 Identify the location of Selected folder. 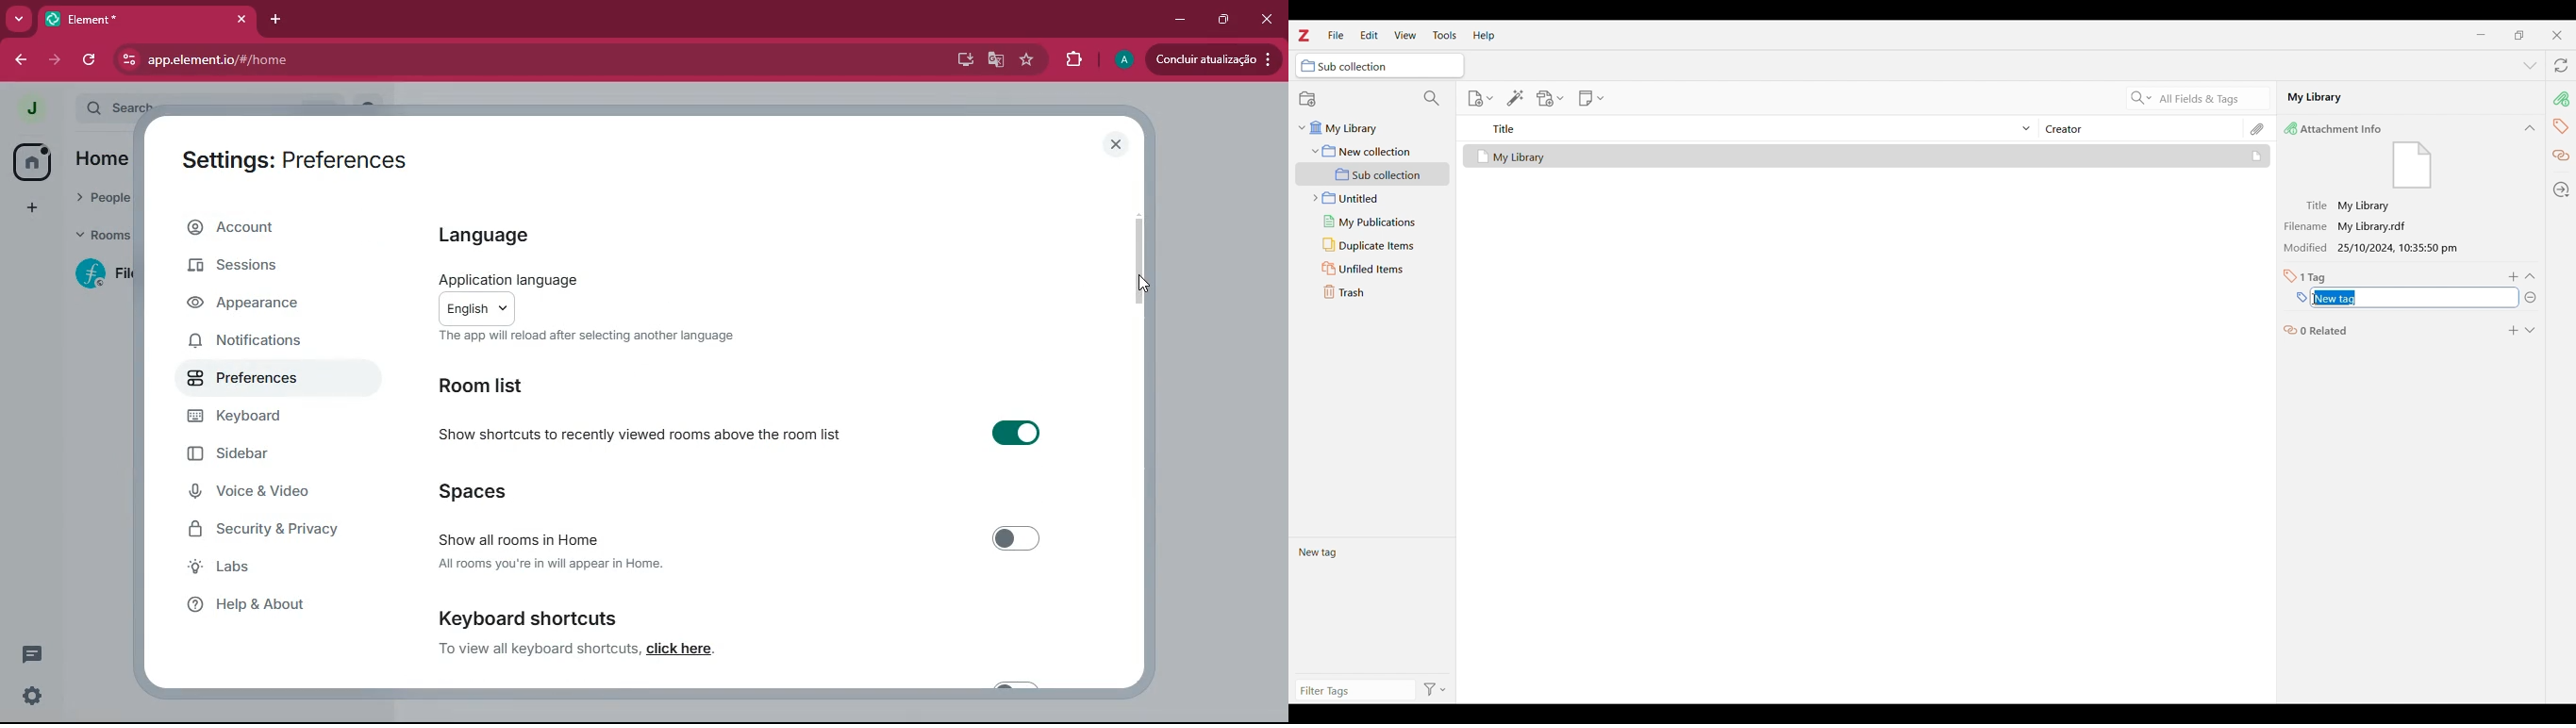
(1380, 66).